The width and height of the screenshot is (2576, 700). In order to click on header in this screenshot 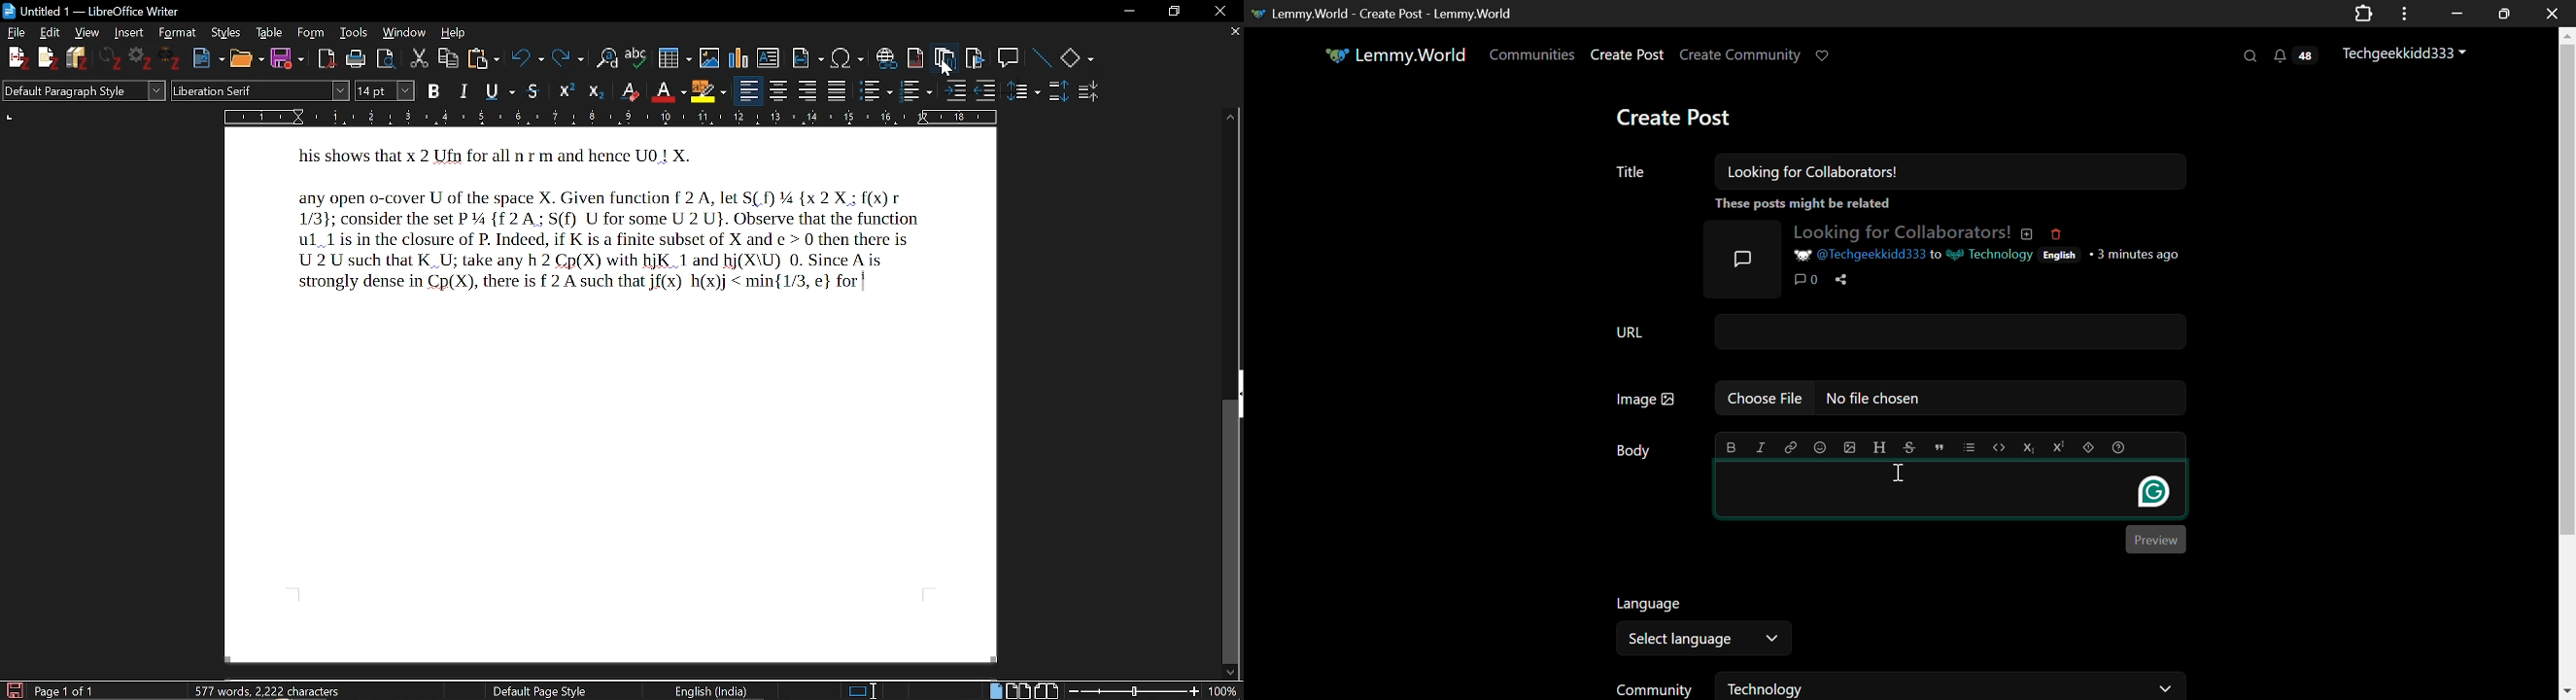, I will do `click(1880, 448)`.